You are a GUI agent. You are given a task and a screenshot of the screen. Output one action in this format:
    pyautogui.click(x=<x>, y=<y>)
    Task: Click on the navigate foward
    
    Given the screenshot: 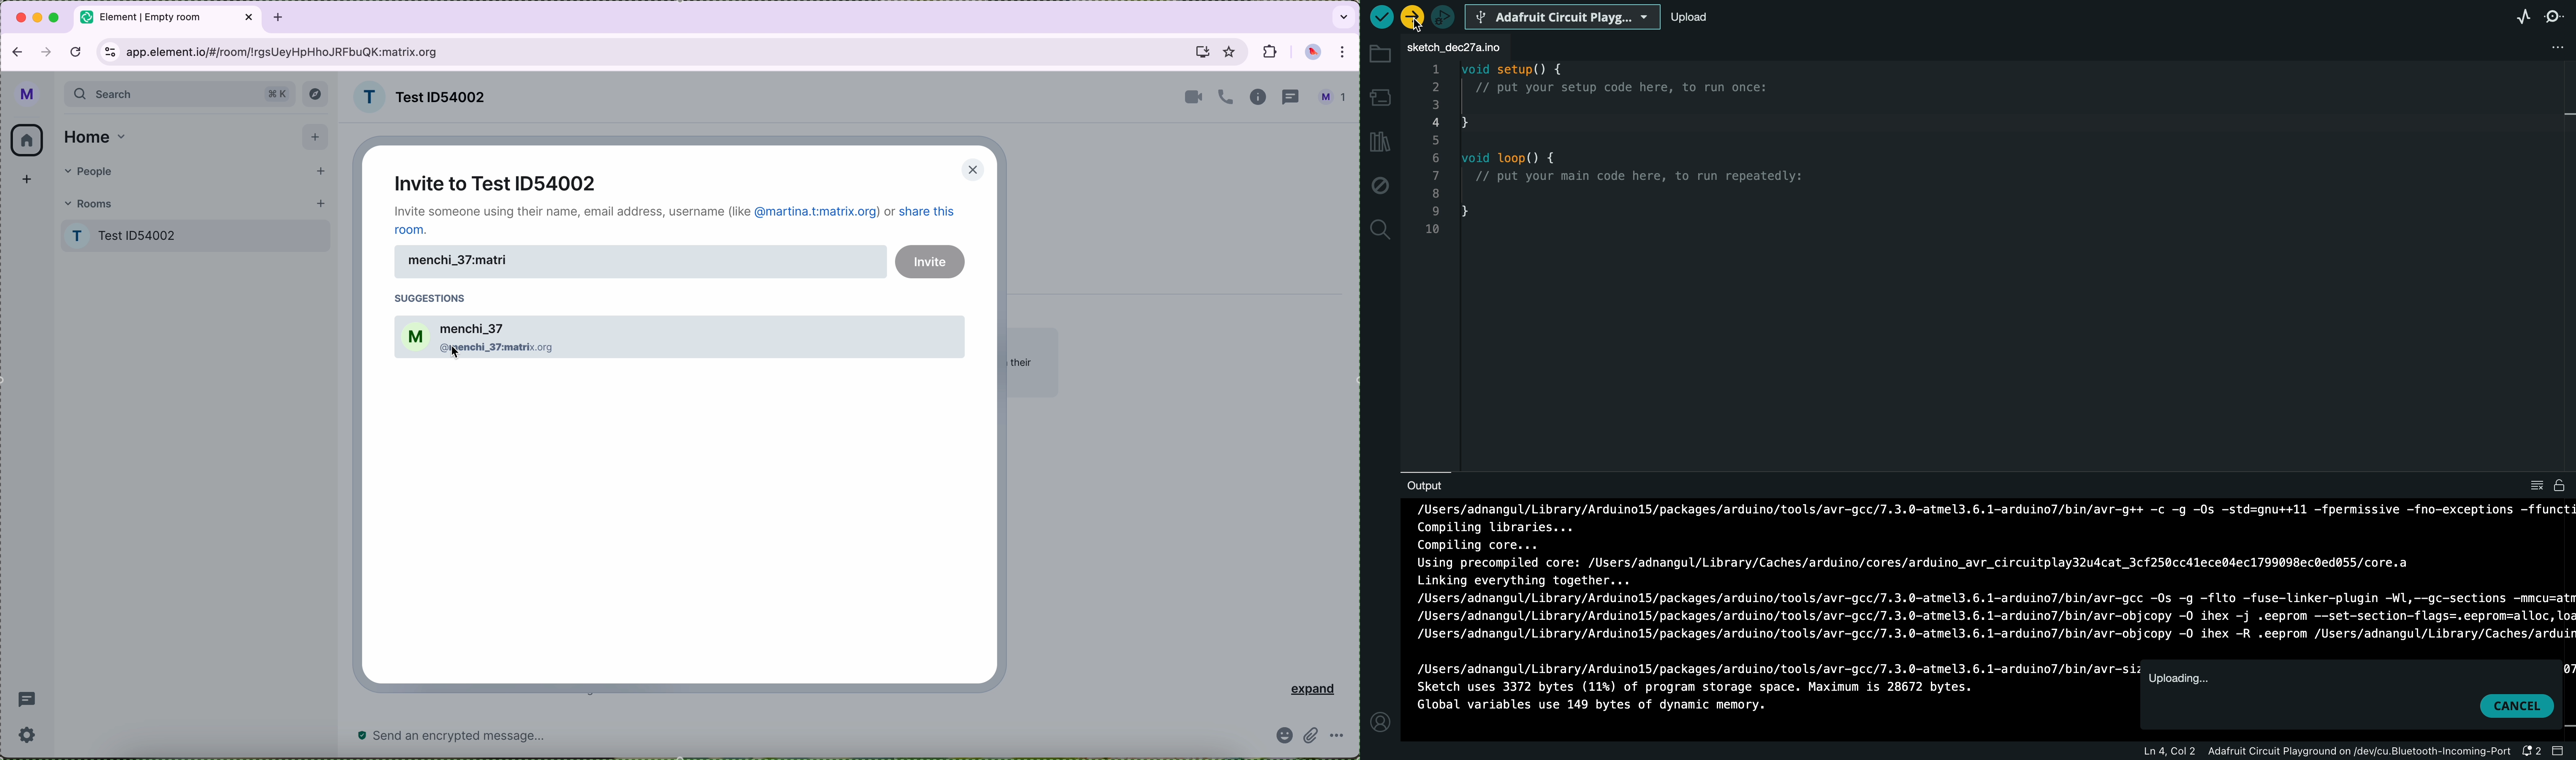 What is the action you would take?
    pyautogui.click(x=45, y=52)
    